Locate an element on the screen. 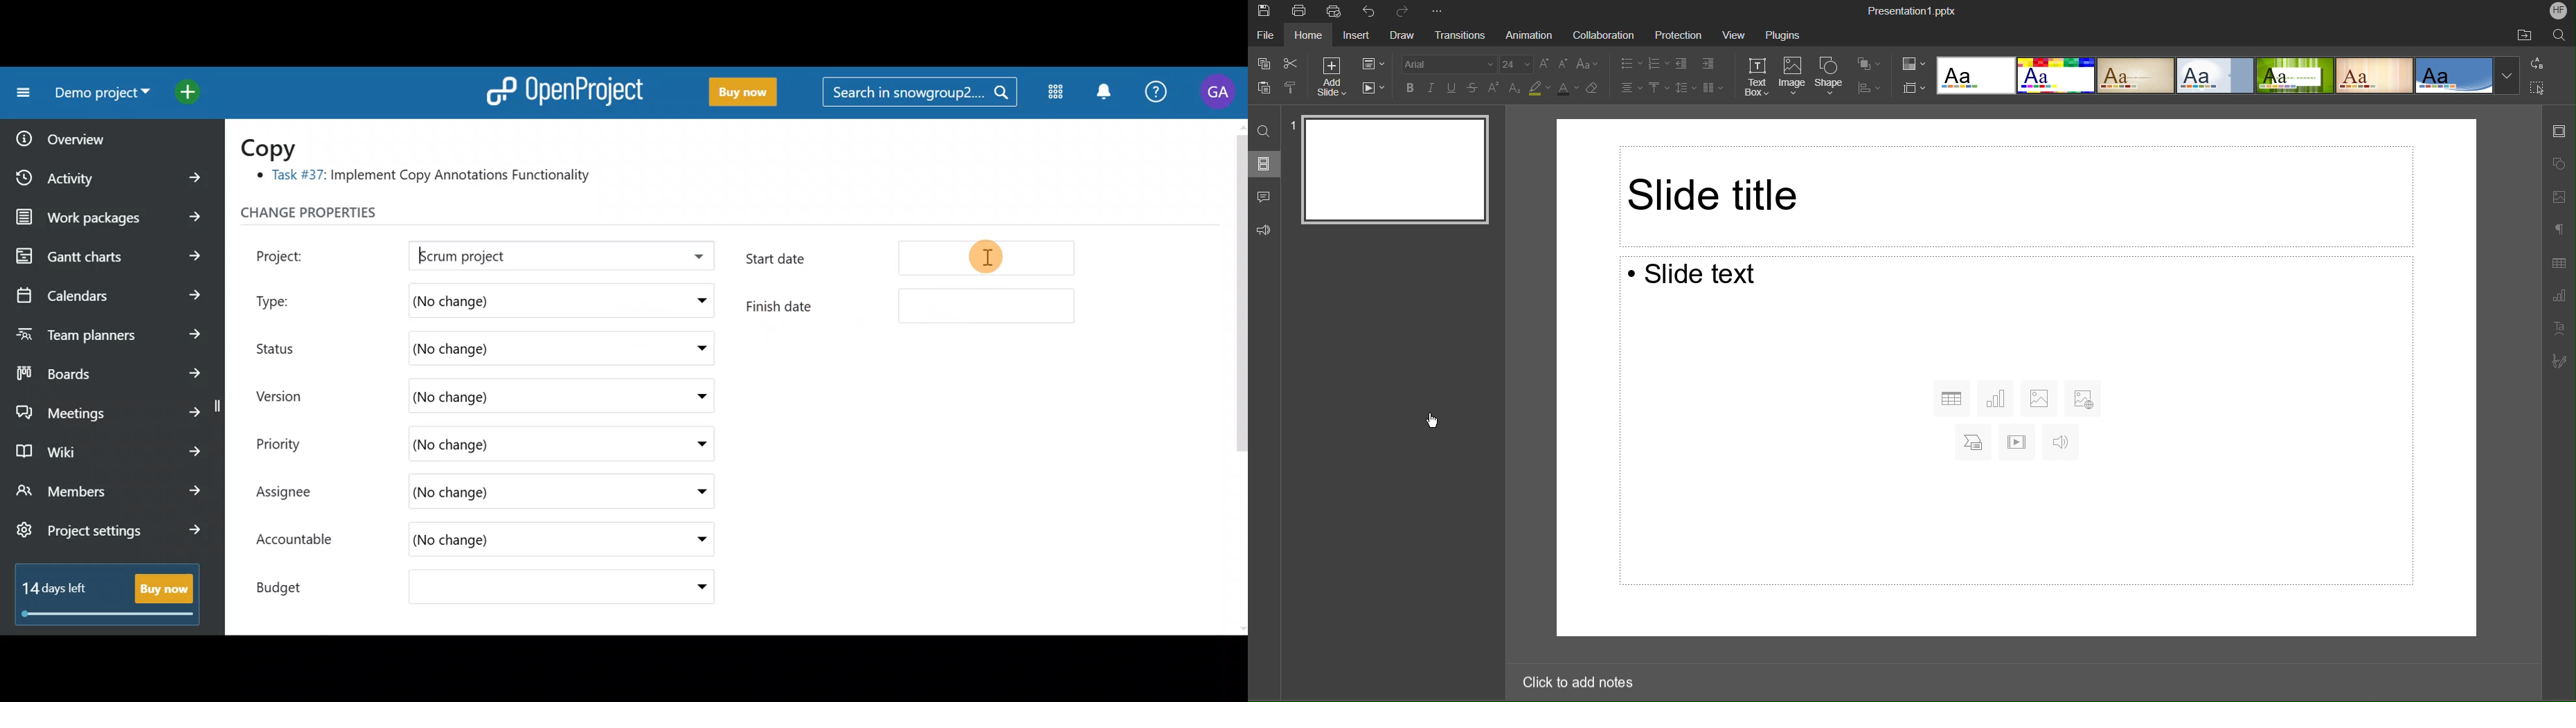 The image size is (2576, 728). Graph Settings is located at coordinates (2558, 294).